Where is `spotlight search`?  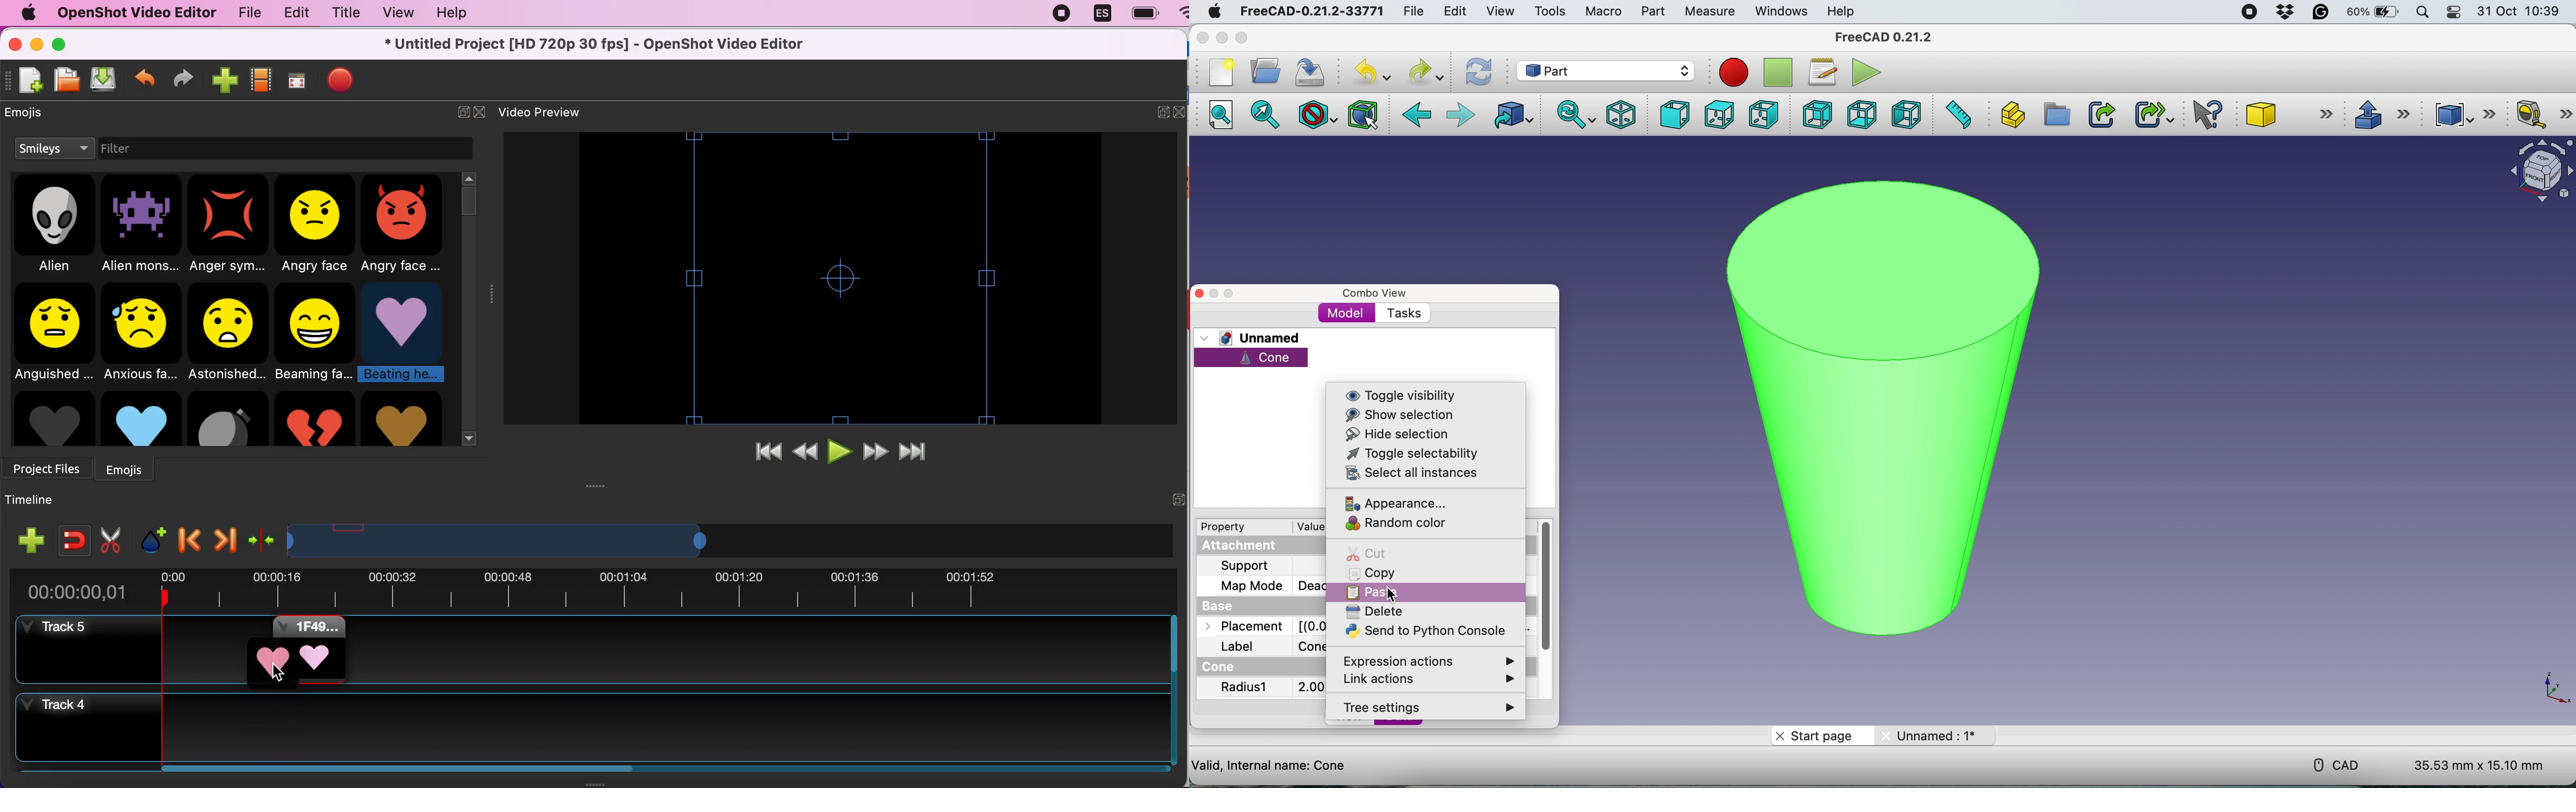 spotlight search is located at coordinates (2422, 12).